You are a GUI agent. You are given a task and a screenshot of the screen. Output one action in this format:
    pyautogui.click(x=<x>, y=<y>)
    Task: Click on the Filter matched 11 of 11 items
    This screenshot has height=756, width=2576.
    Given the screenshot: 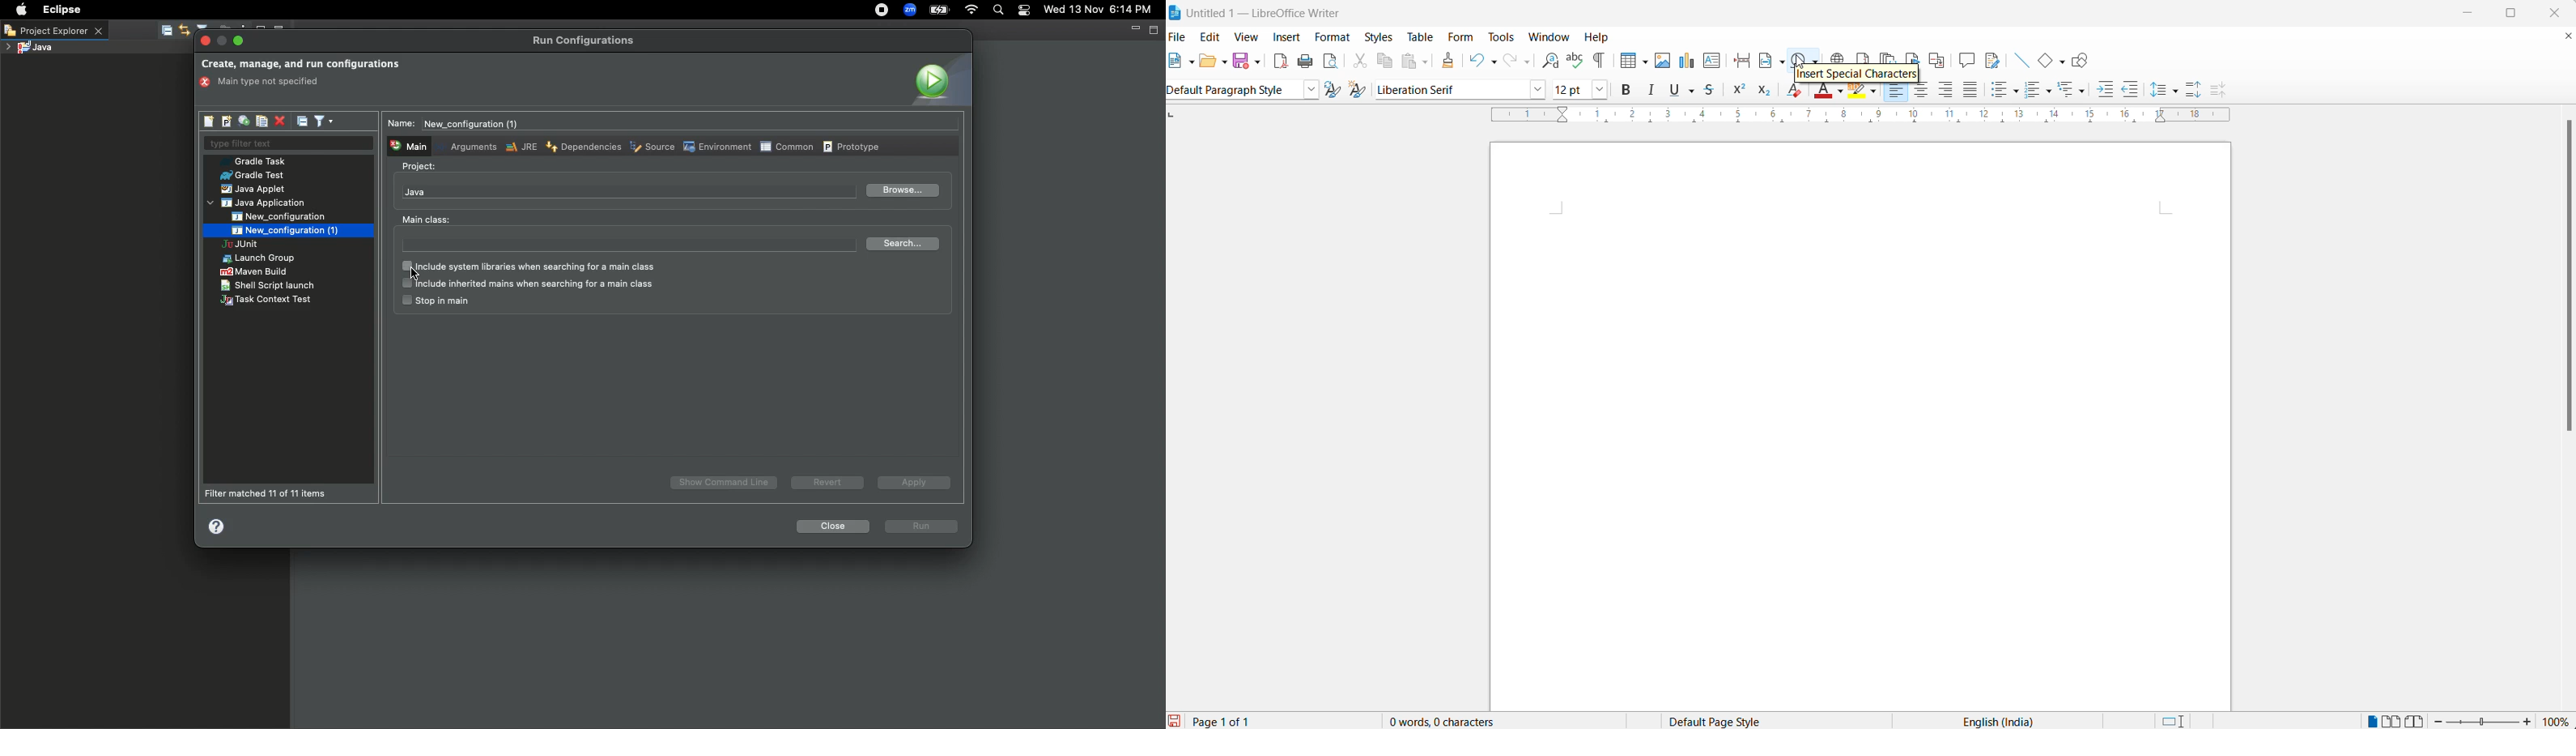 What is the action you would take?
    pyautogui.click(x=270, y=493)
    